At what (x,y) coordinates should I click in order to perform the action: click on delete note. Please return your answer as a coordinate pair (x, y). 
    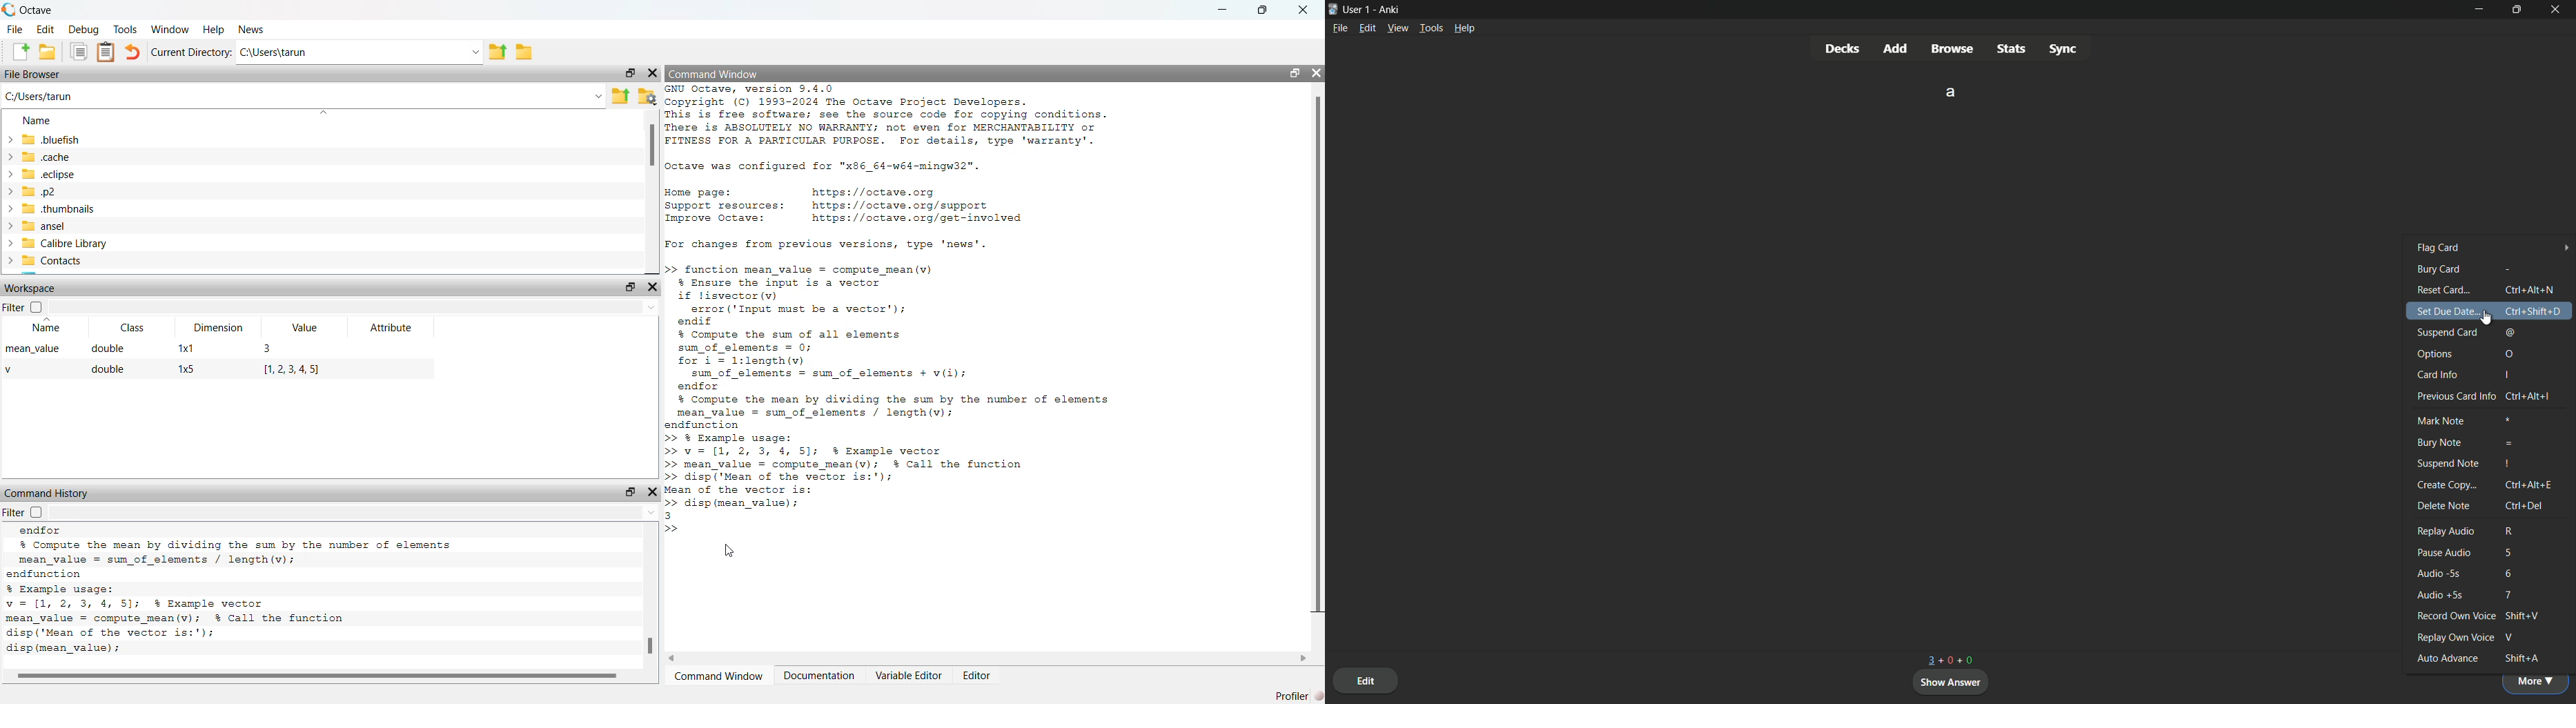
    Looking at the image, I should click on (2445, 506).